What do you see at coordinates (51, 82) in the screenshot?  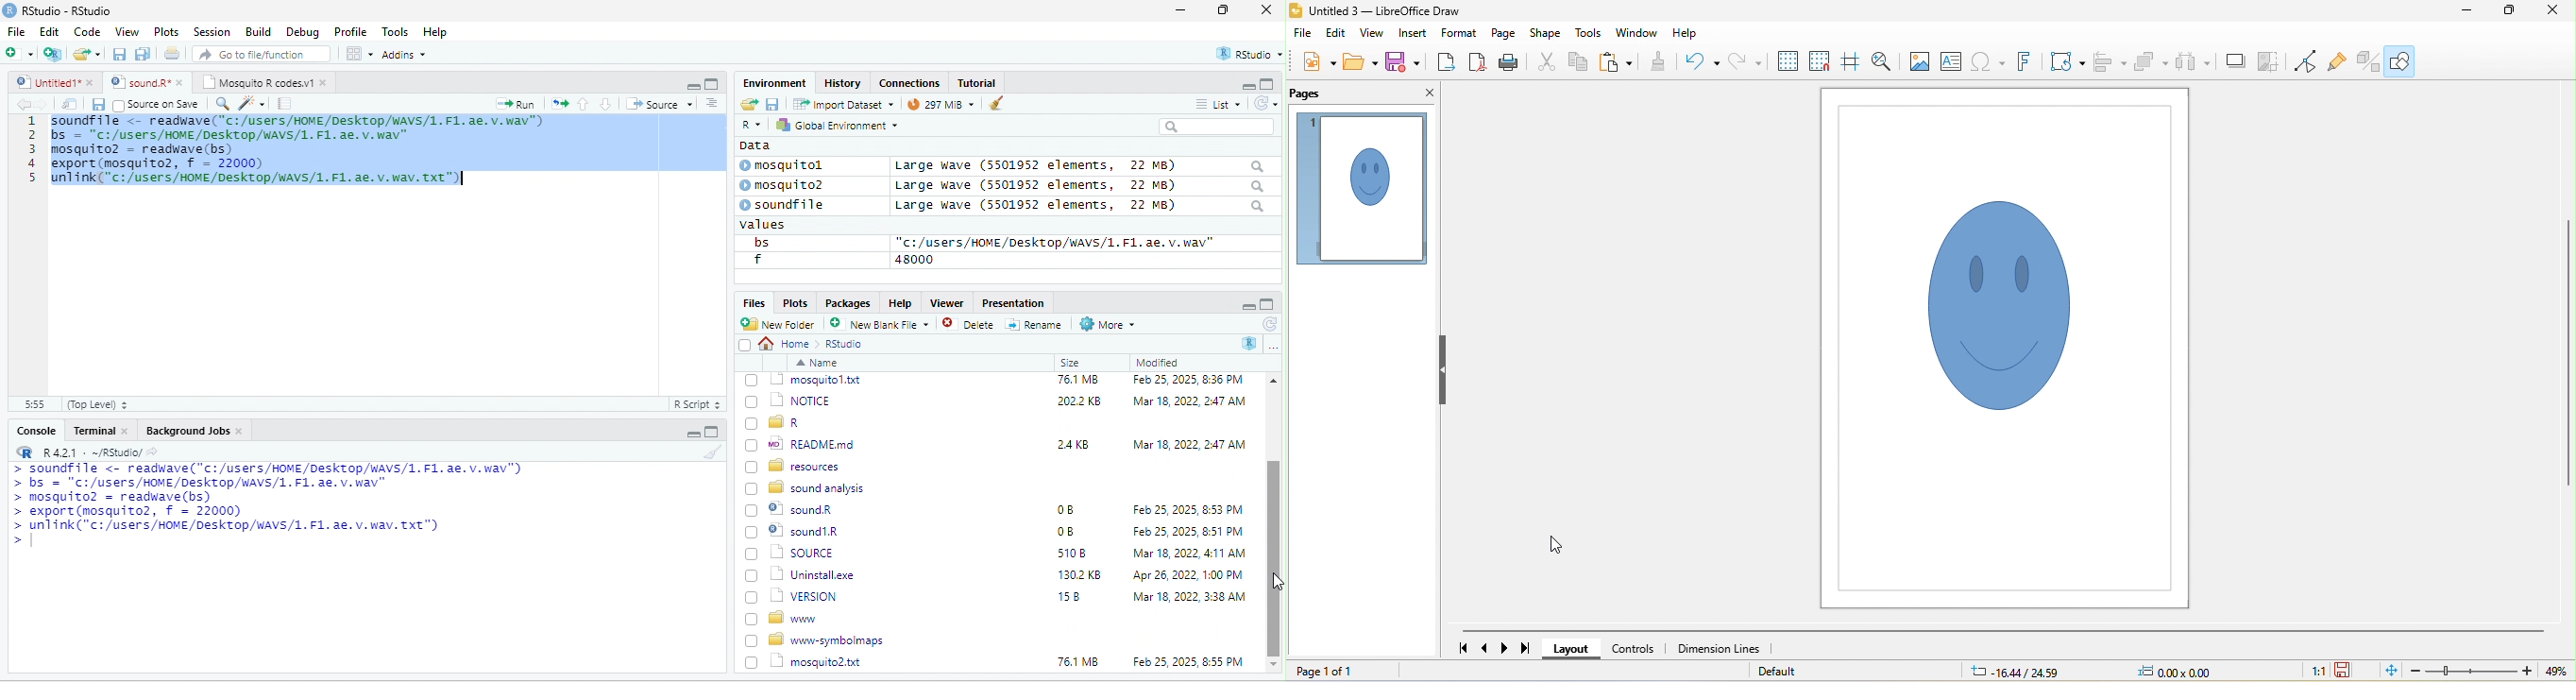 I see `© Untitied1* »` at bounding box center [51, 82].